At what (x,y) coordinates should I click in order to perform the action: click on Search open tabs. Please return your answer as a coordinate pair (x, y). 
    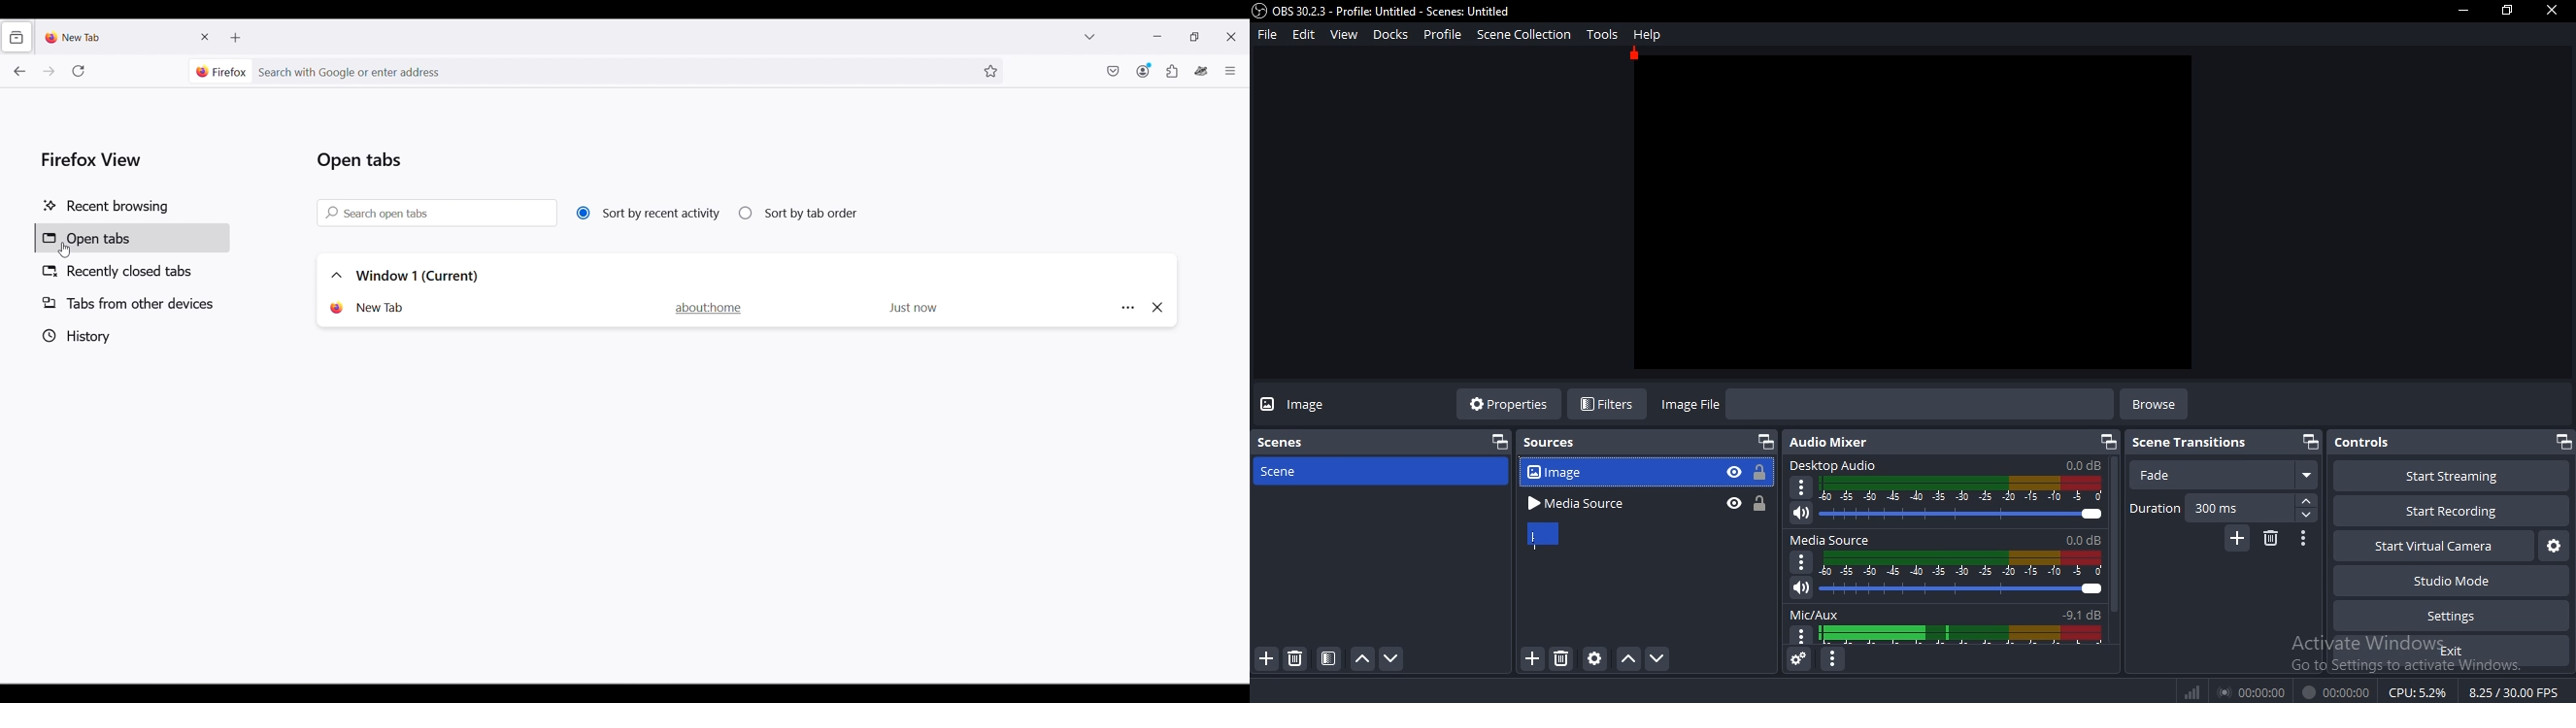
    Looking at the image, I should click on (437, 212).